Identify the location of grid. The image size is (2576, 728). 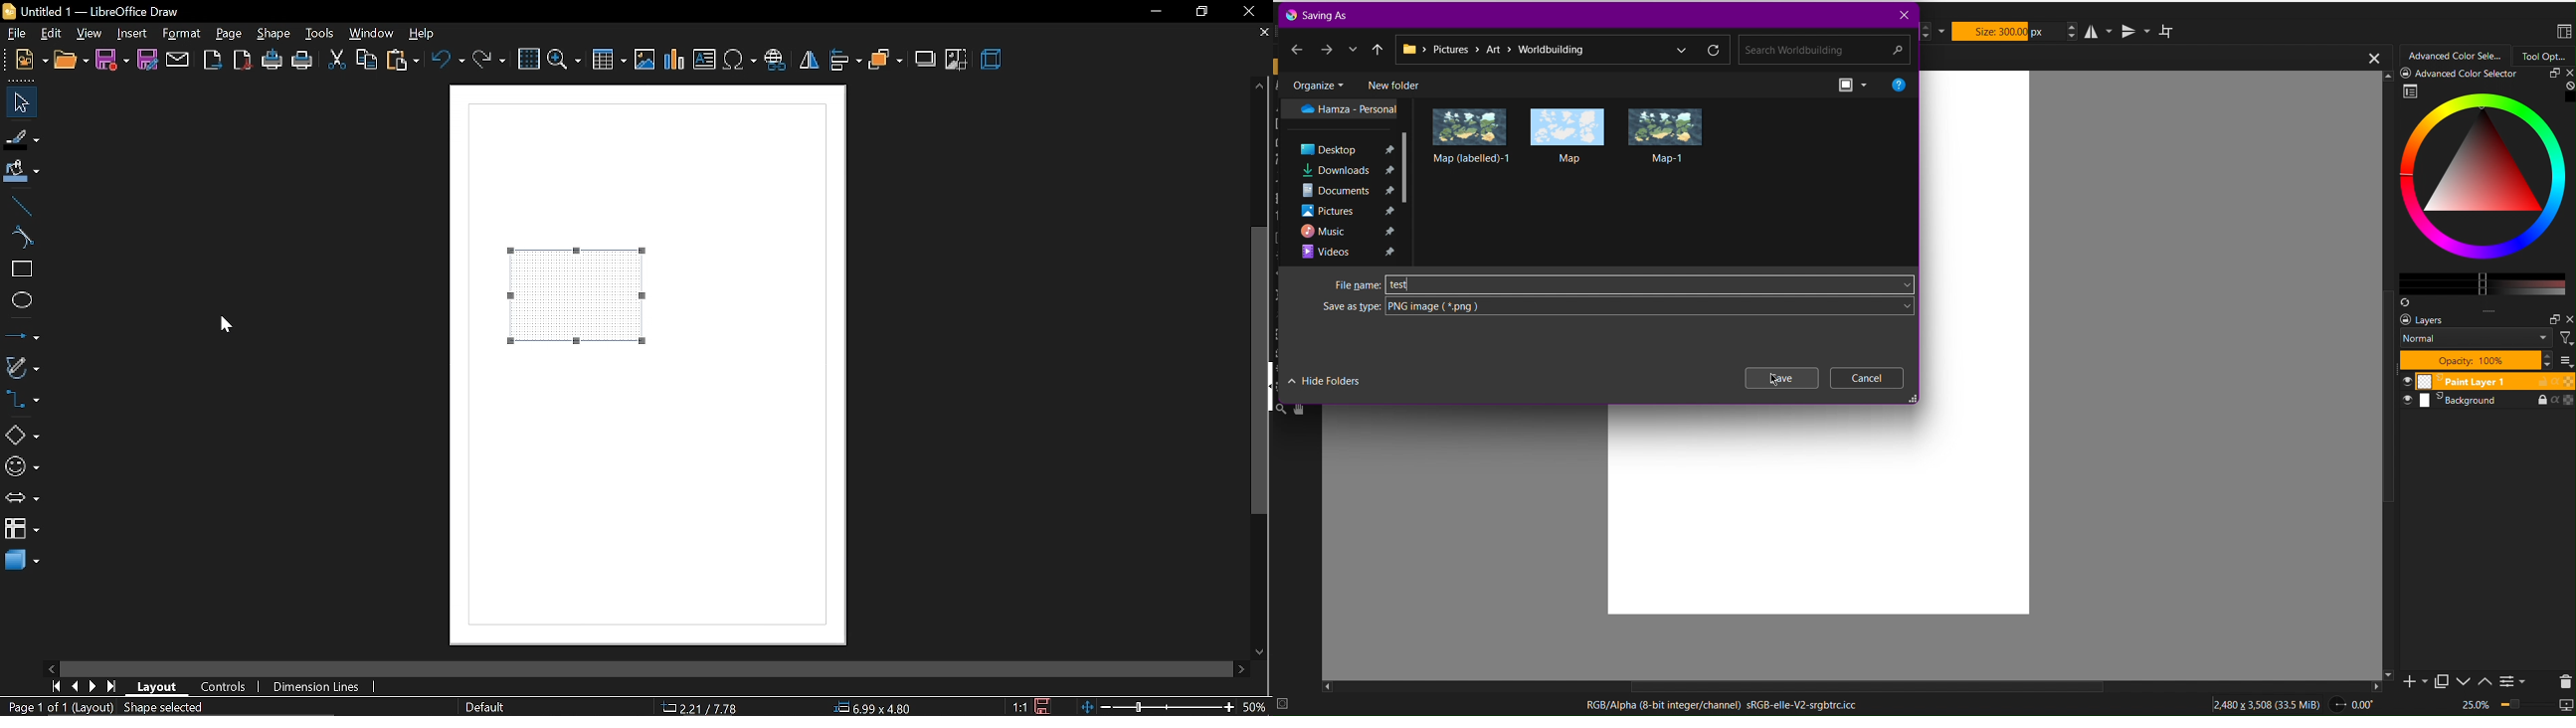
(530, 59).